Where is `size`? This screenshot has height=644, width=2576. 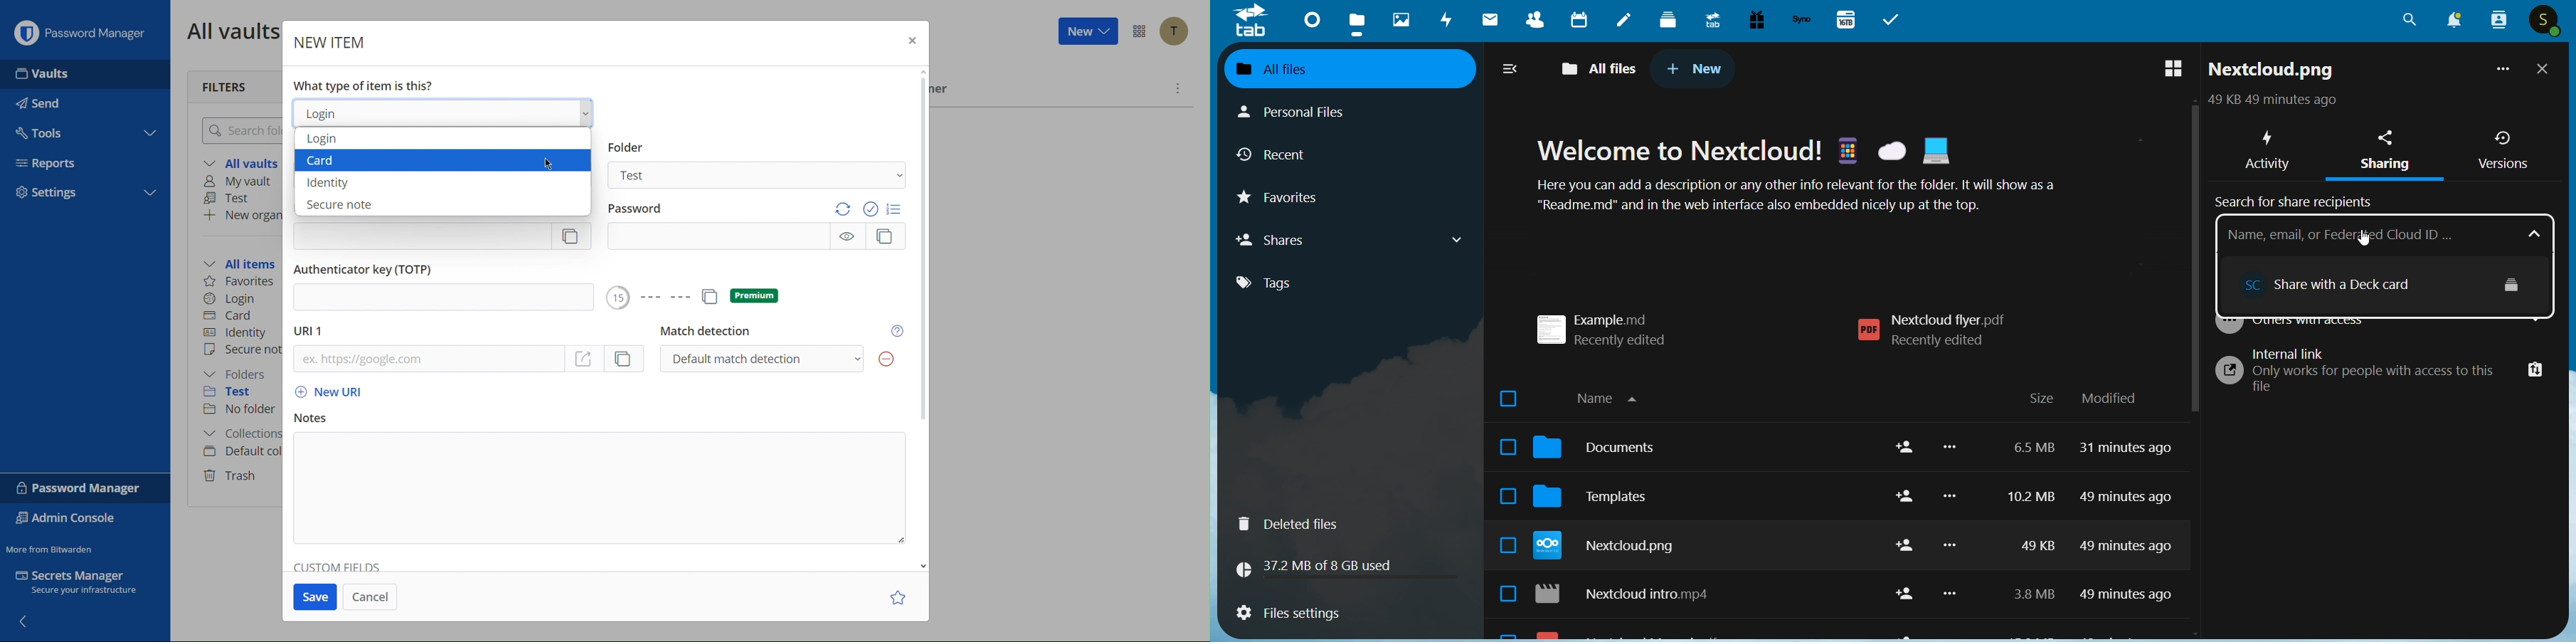 size is located at coordinates (2041, 399).